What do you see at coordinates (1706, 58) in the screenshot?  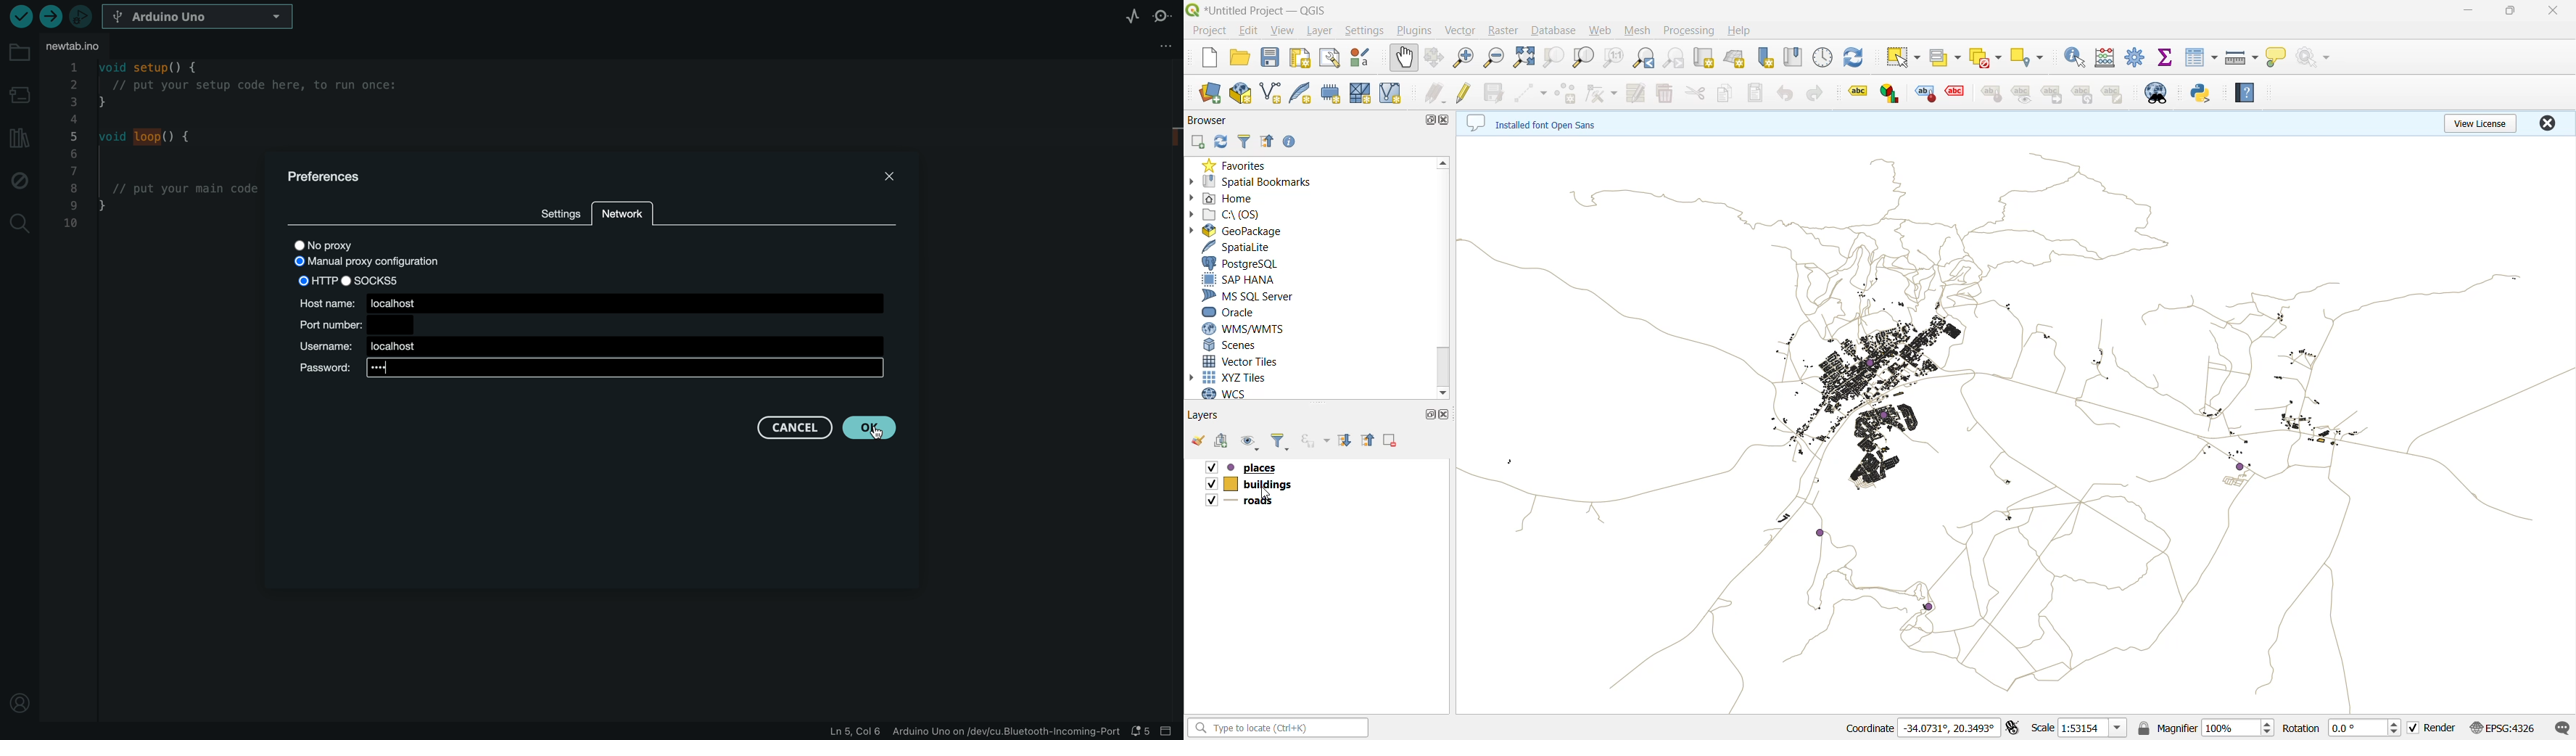 I see `new map view` at bounding box center [1706, 58].